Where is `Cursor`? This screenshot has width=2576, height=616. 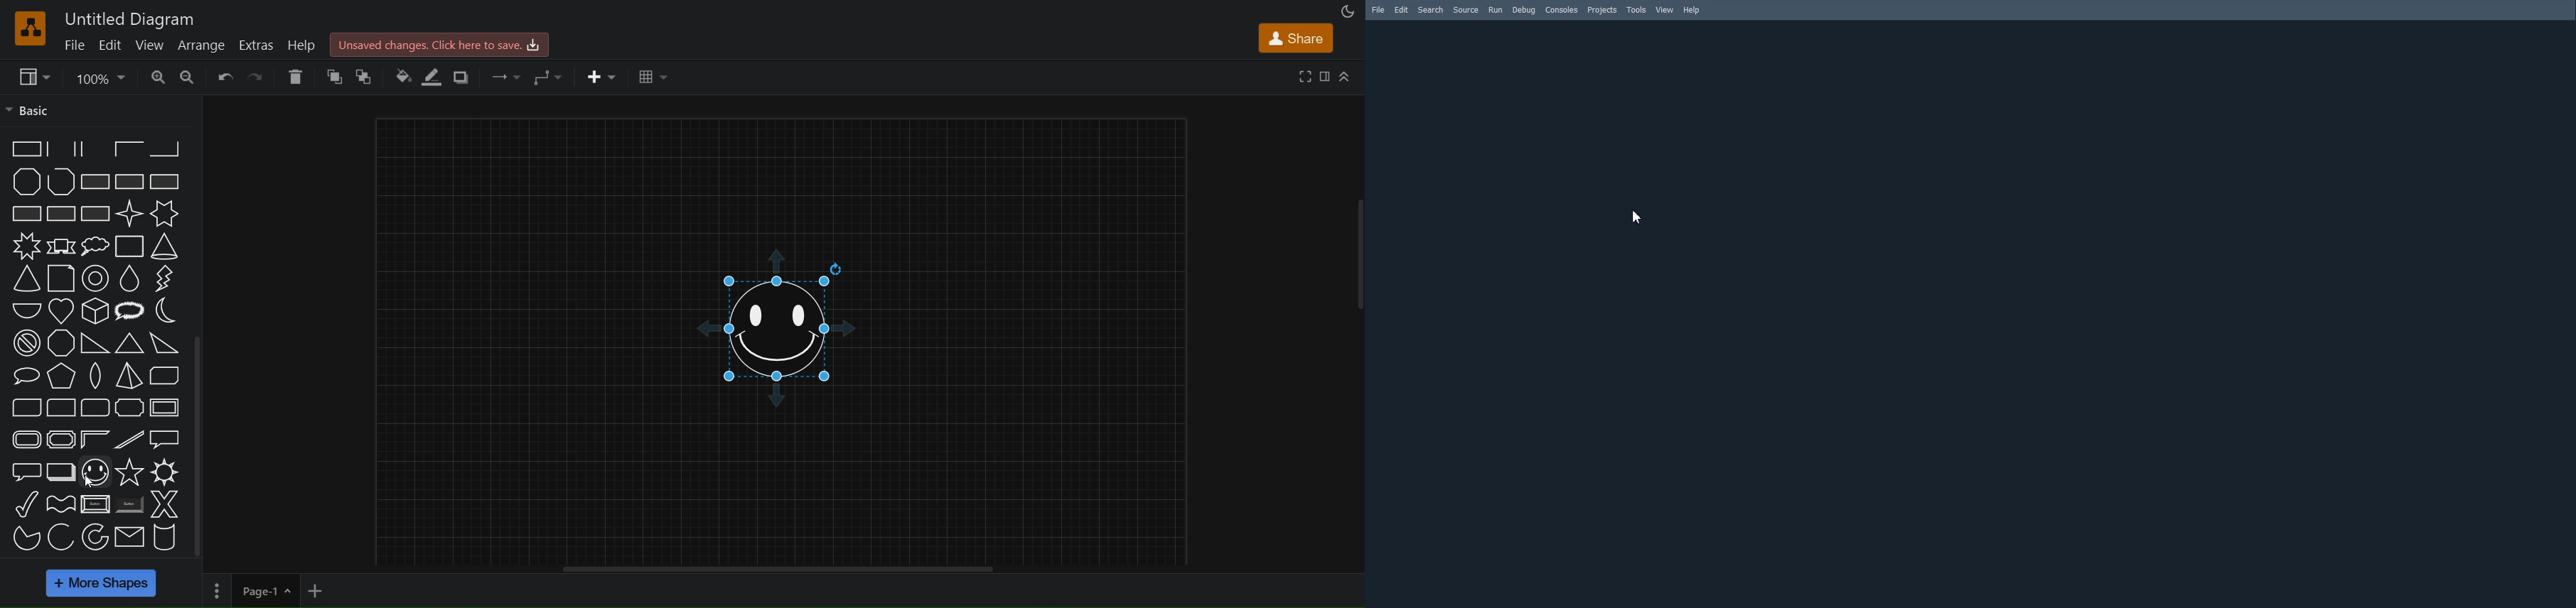 Cursor is located at coordinates (1639, 217).